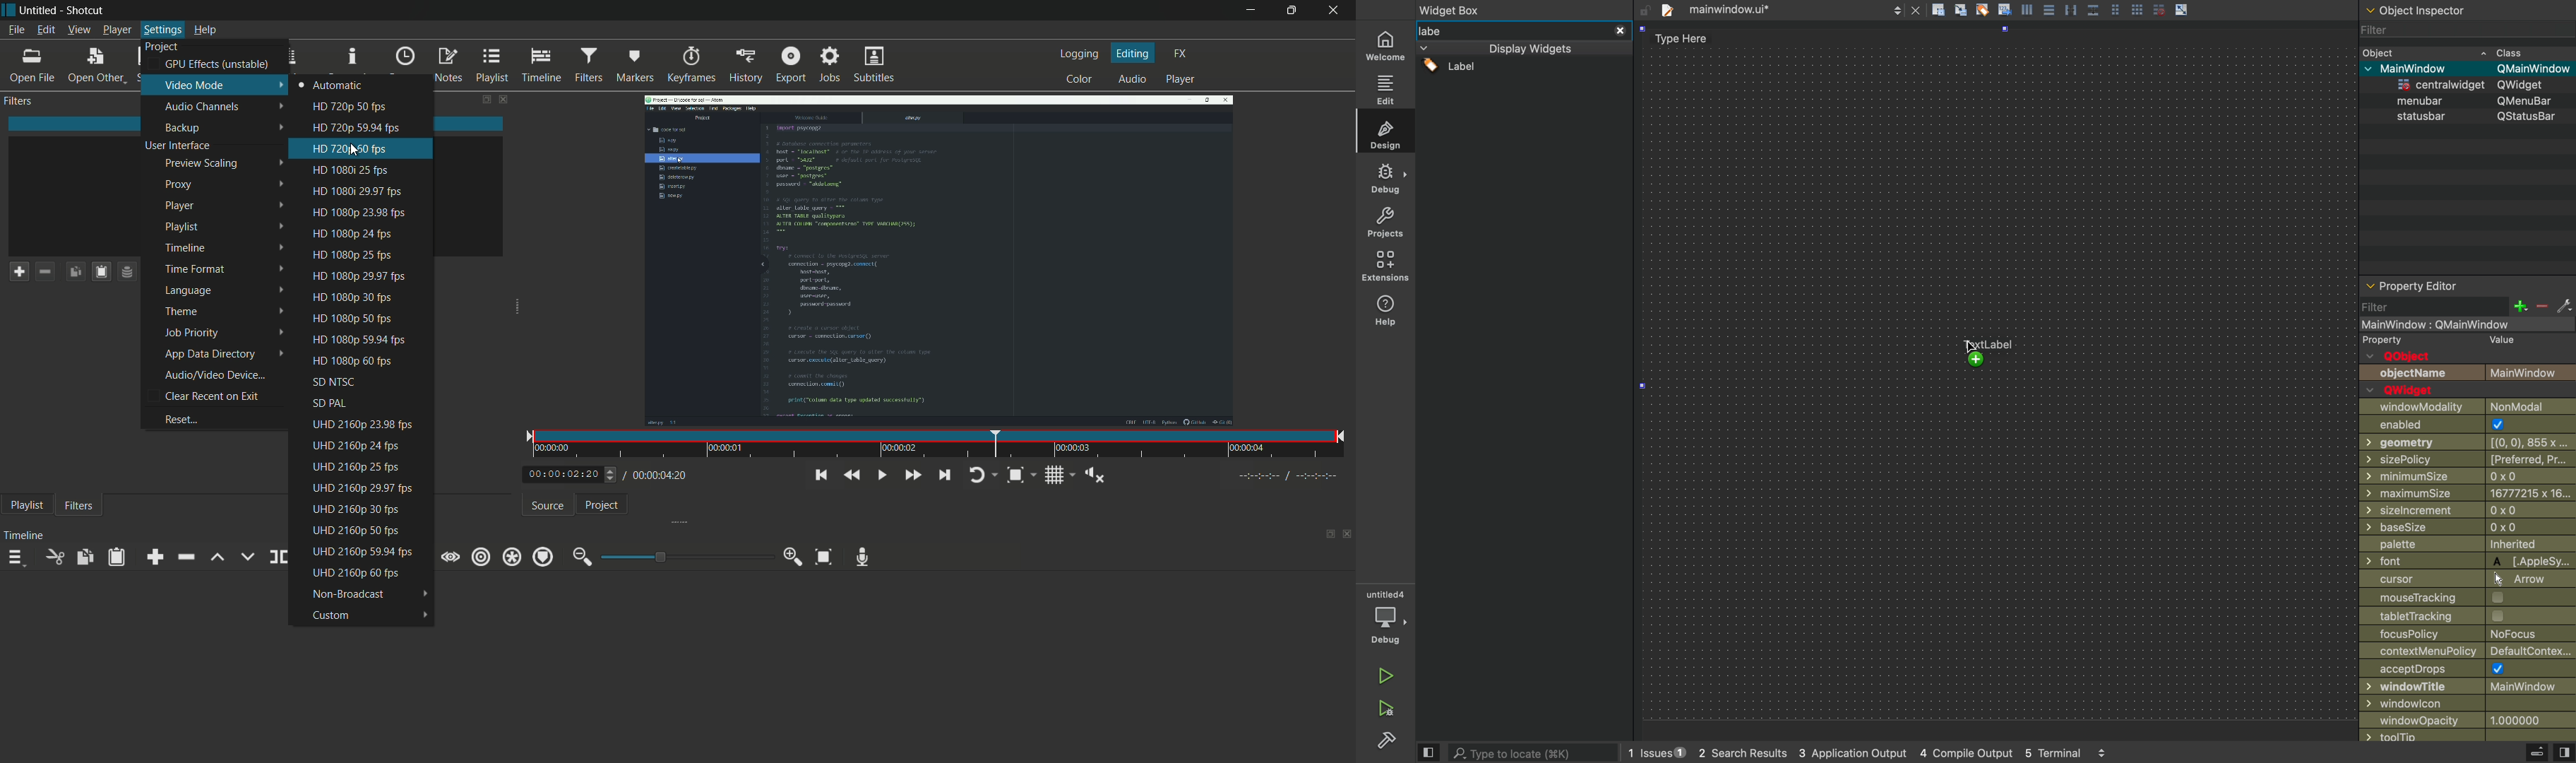 The image size is (2576, 784). What do you see at coordinates (2029, 9) in the screenshot?
I see `icon` at bounding box center [2029, 9].